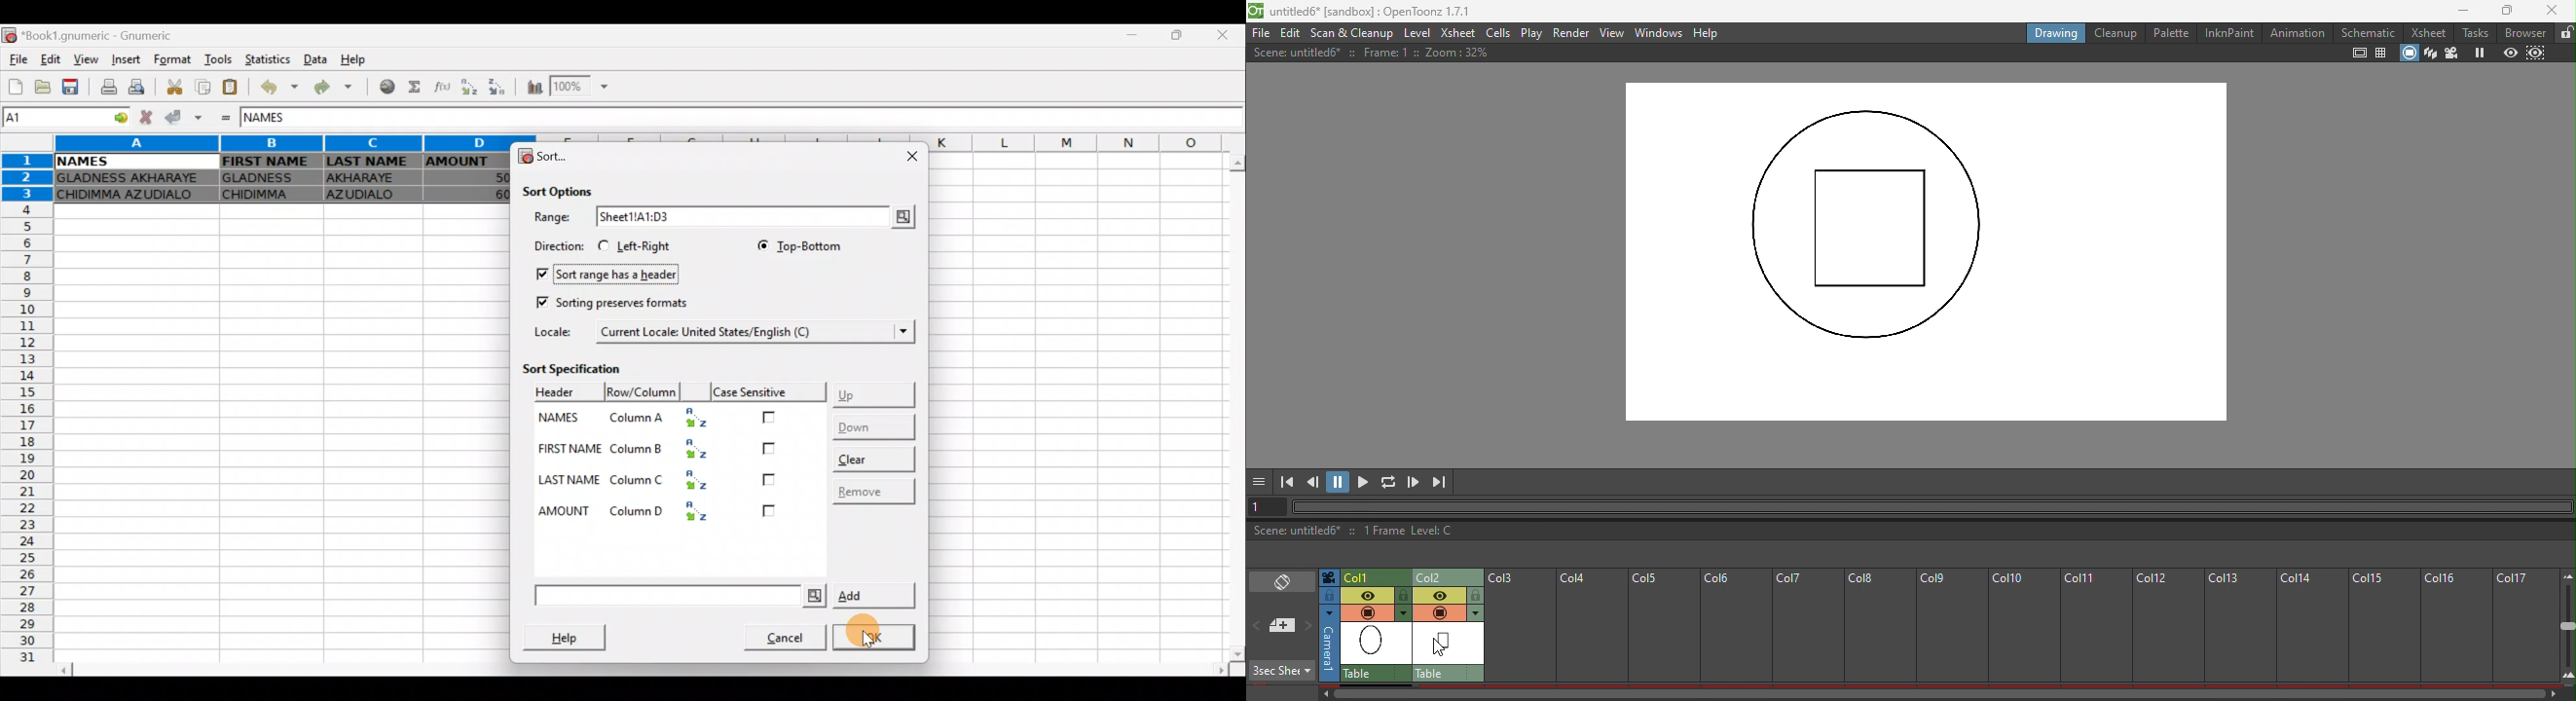 This screenshot has width=2576, height=728. I want to click on AZUDIALO, so click(367, 196).